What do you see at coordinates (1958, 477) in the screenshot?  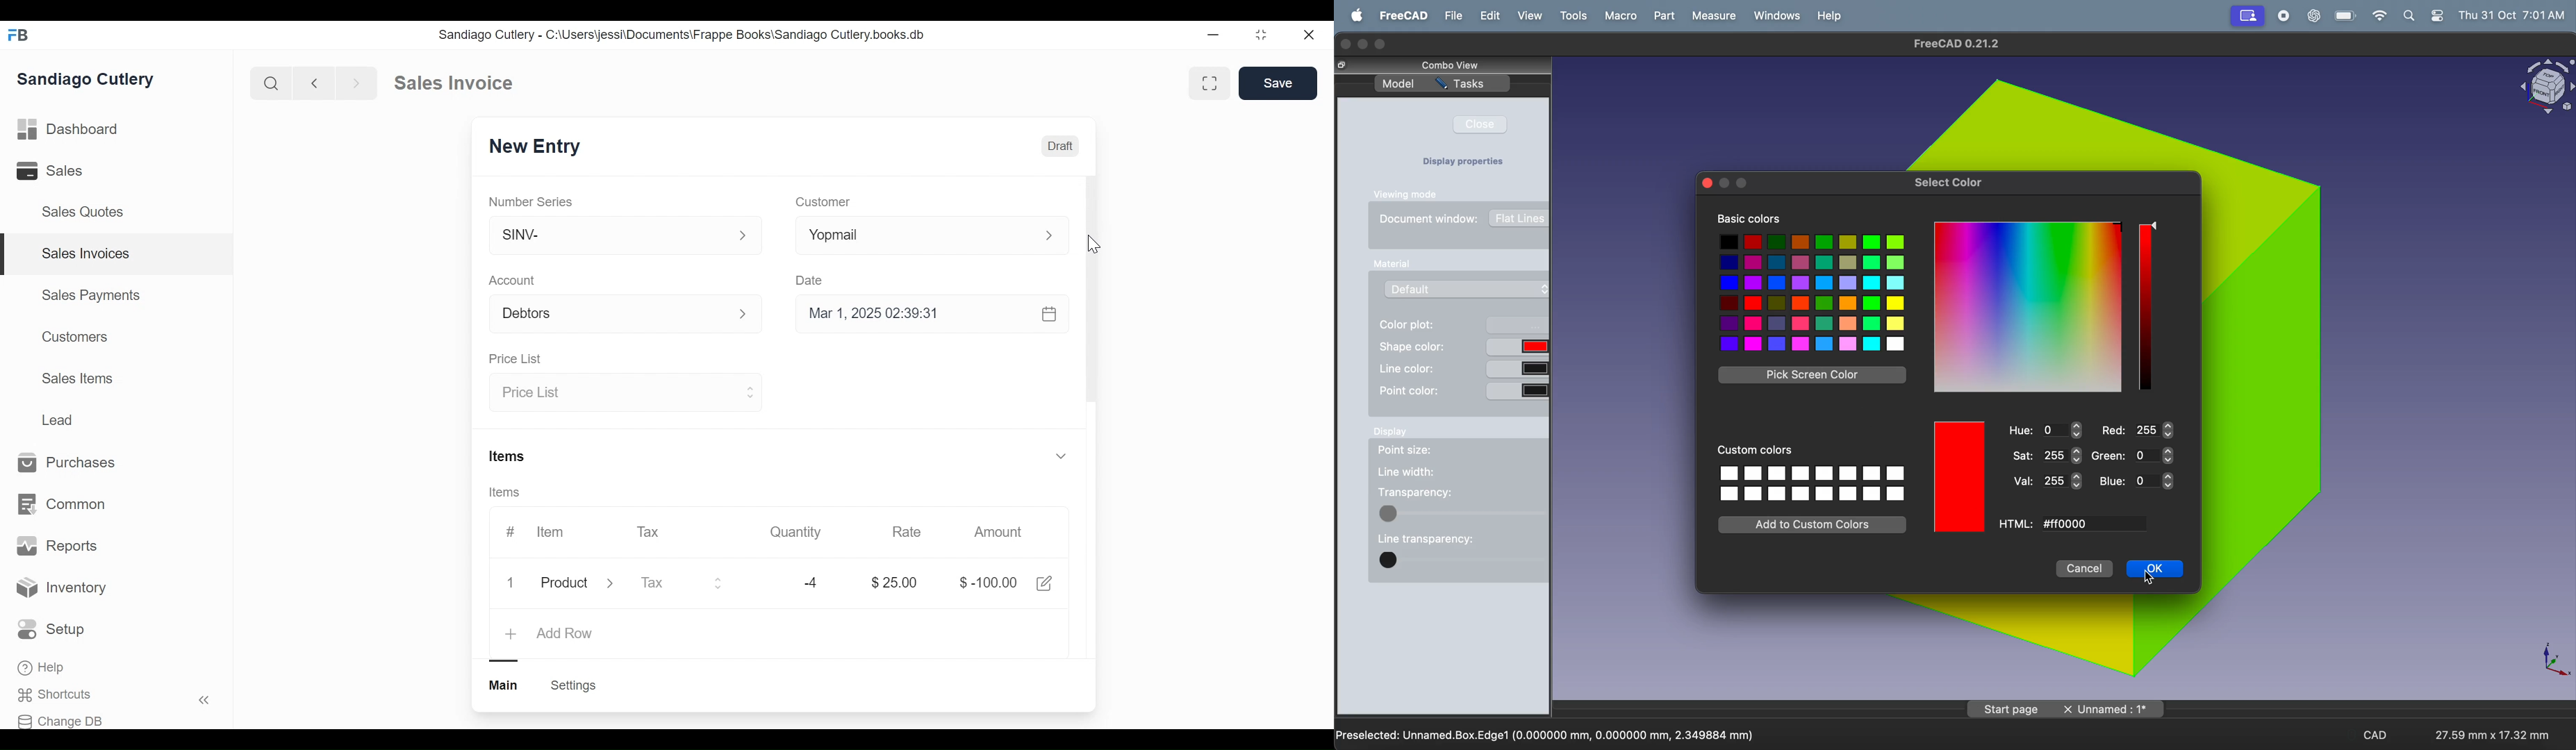 I see `selected color` at bounding box center [1958, 477].